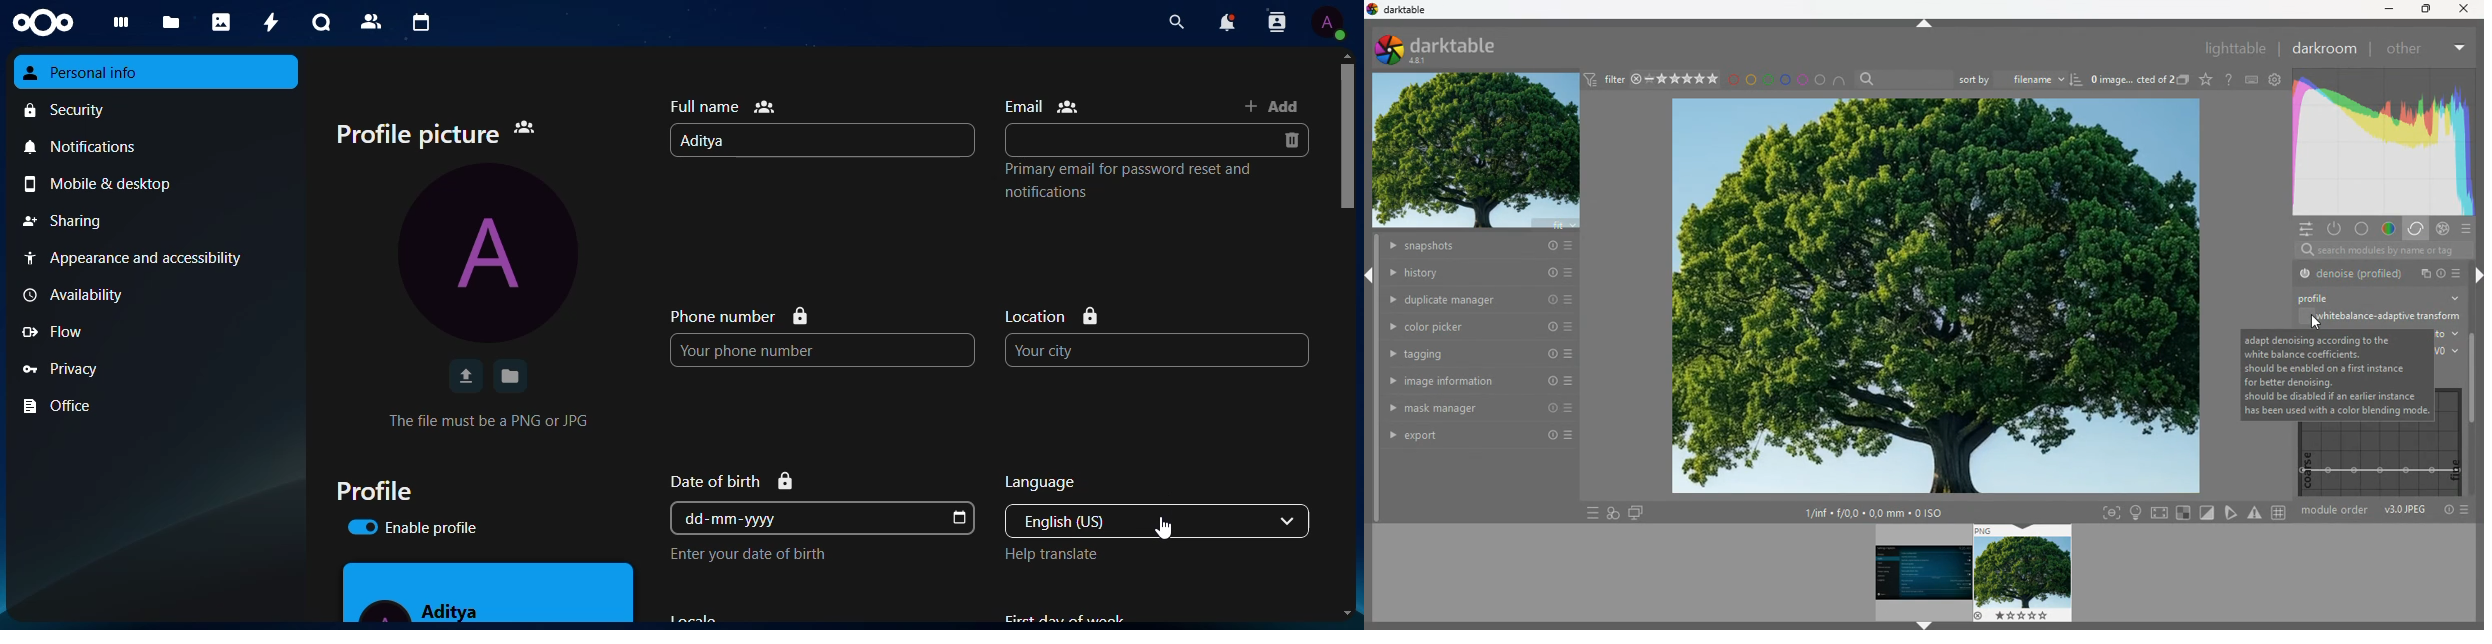 The height and width of the screenshot is (644, 2492). Describe the element at coordinates (2024, 573) in the screenshot. I see `image` at that location.